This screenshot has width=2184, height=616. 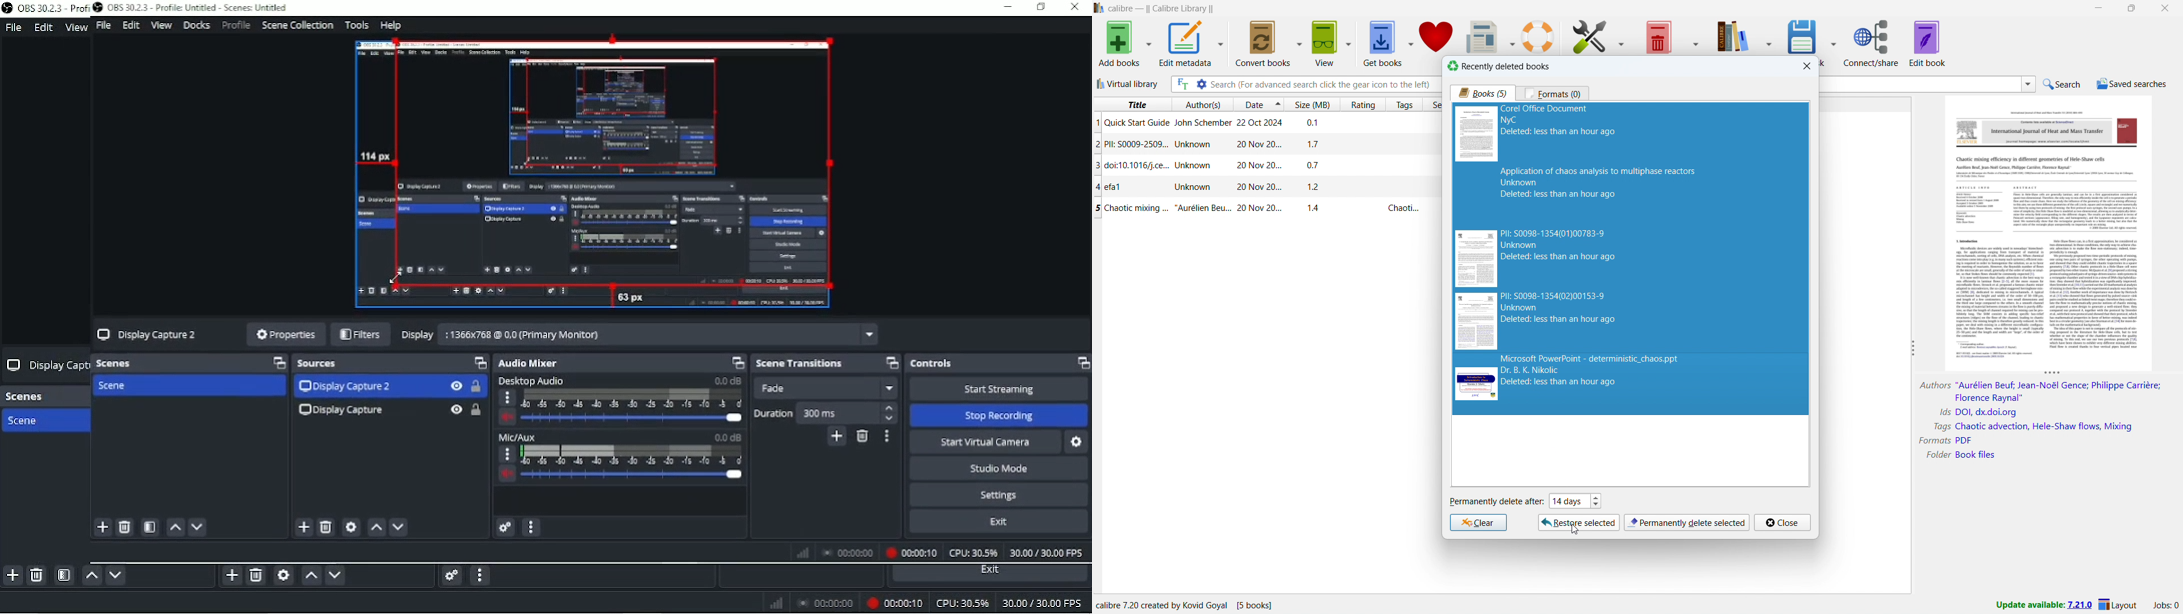 I want to click on Sources, so click(x=328, y=363).